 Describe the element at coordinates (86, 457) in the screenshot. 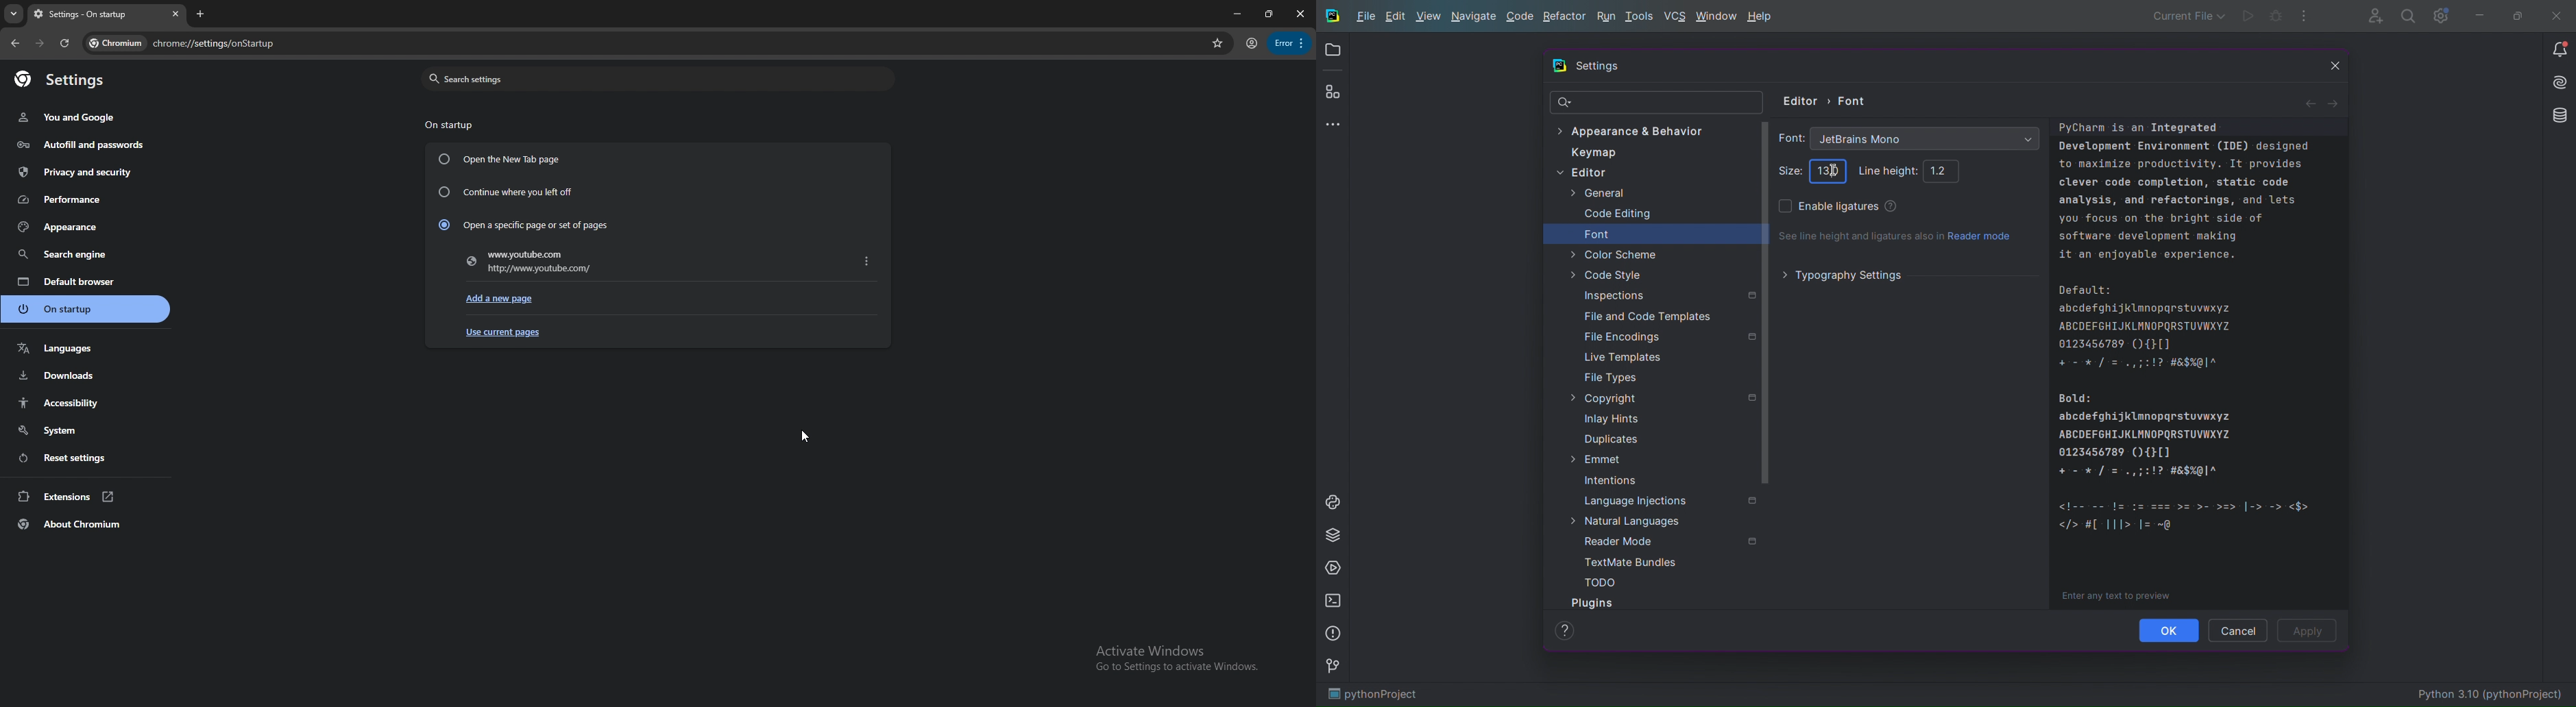

I see `reset settings` at that location.